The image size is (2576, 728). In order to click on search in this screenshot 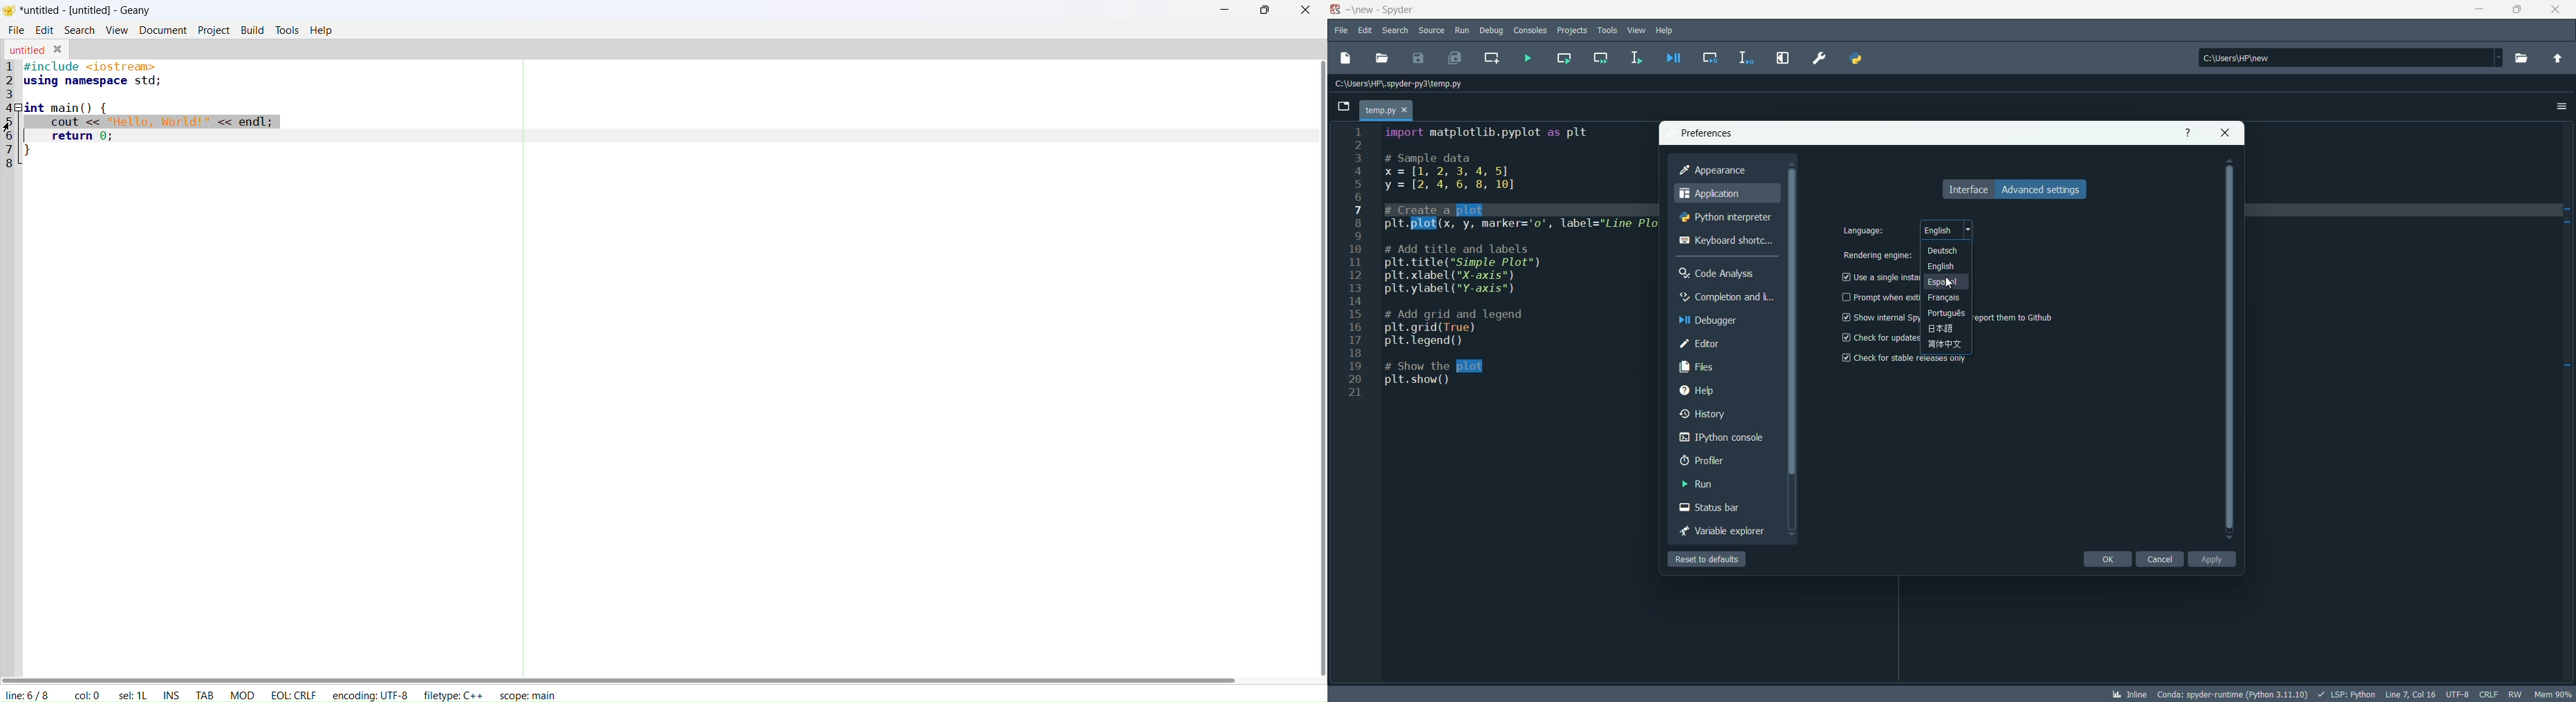, I will do `click(1396, 31)`.